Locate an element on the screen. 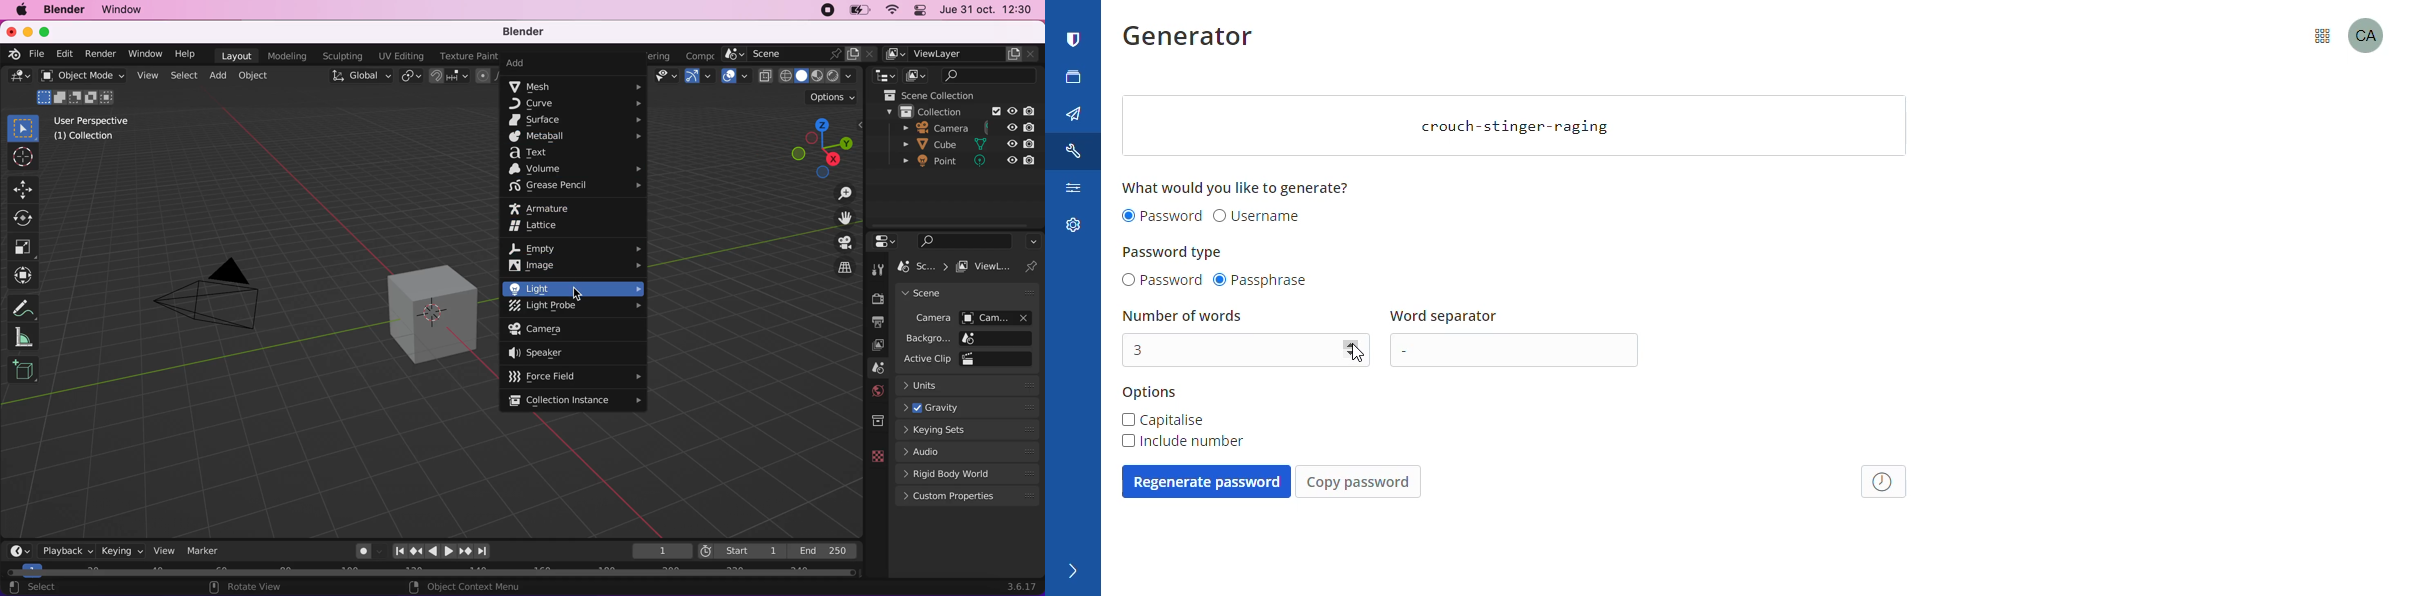 This screenshot has width=2436, height=616. surface is located at coordinates (576, 121).